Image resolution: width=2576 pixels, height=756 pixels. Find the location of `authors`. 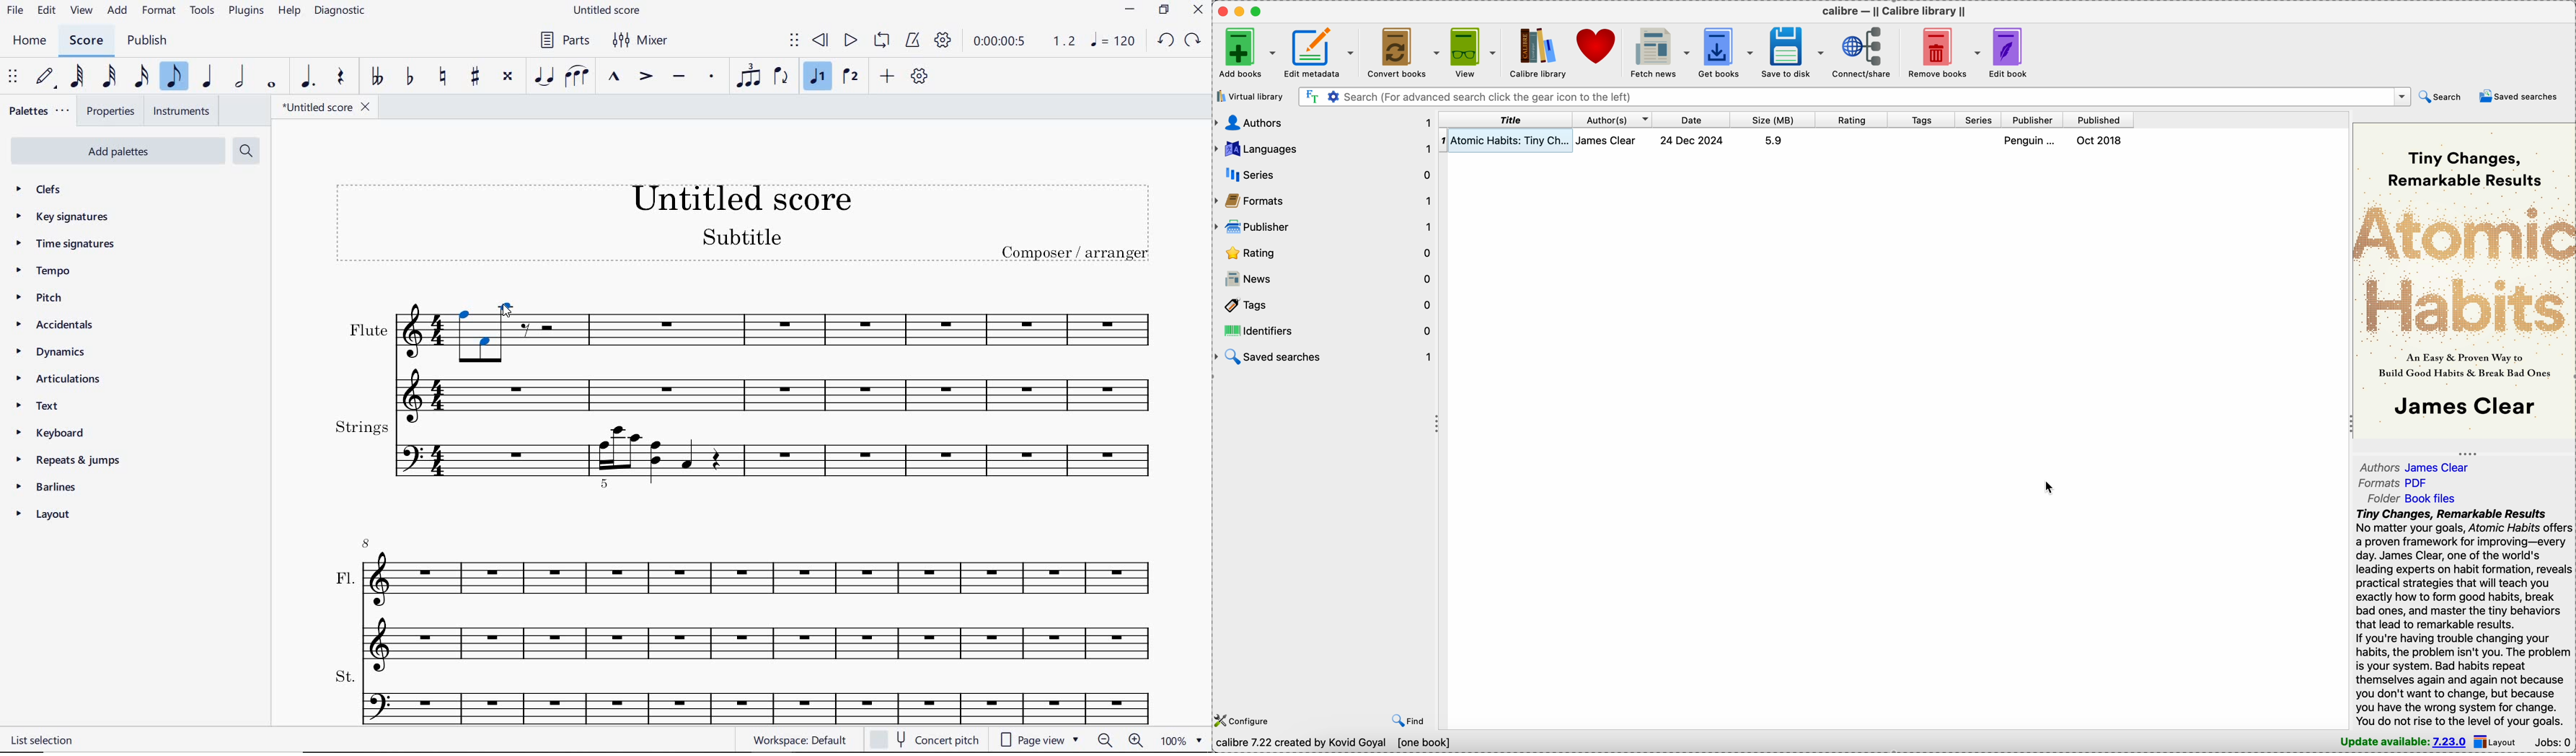

authors is located at coordinates (1324, 122).